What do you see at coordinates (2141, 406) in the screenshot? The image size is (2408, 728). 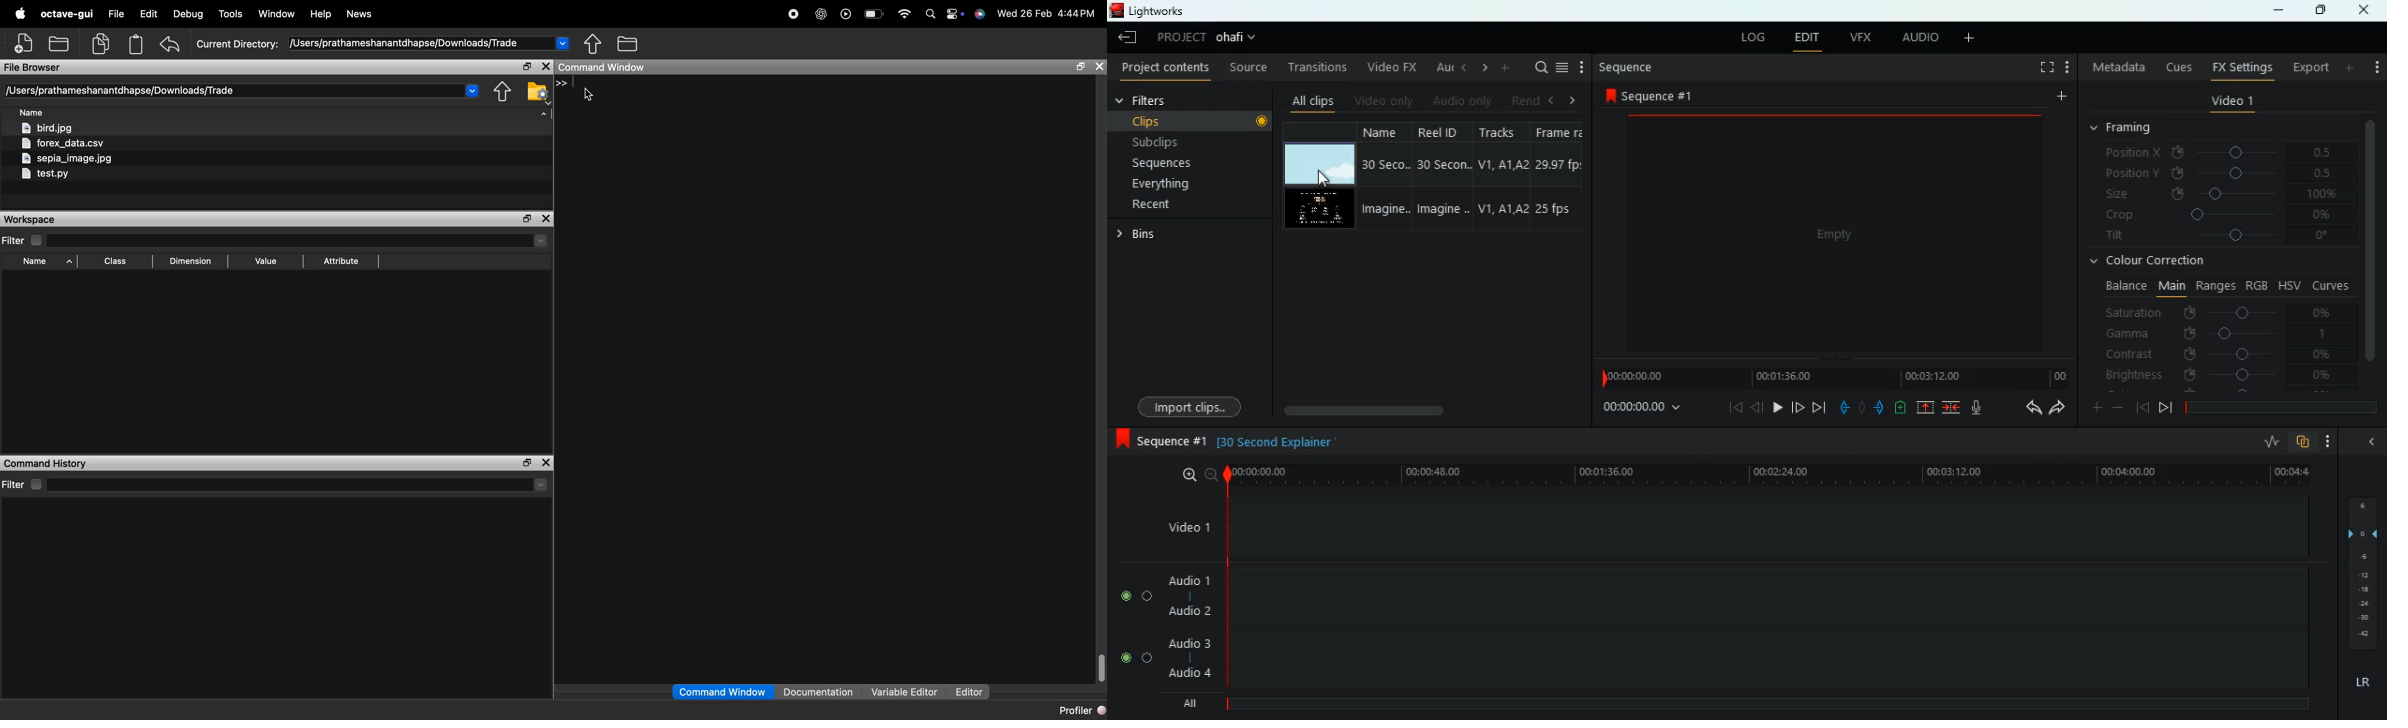 I see `beggining` at bounding box center [2141, 406].